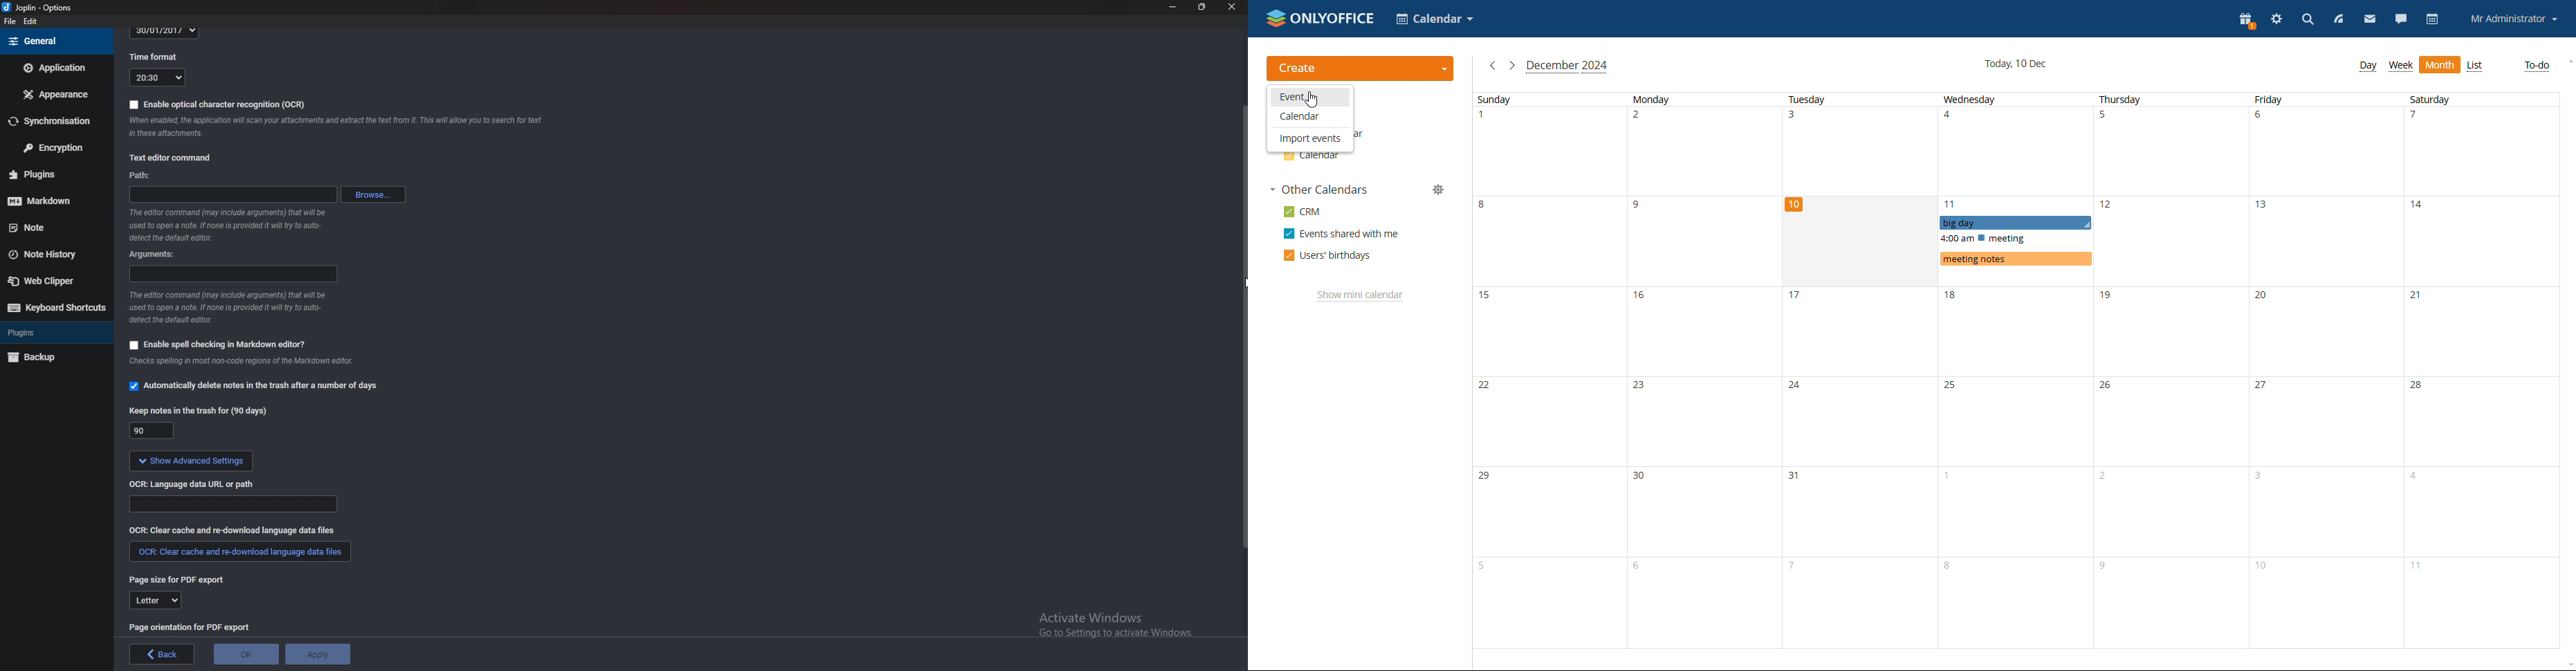 The width and height of the screenshot is (2576, 672). Describe the element at coordinates (155, 603) in the screenshot. I see `Letter` at that location.